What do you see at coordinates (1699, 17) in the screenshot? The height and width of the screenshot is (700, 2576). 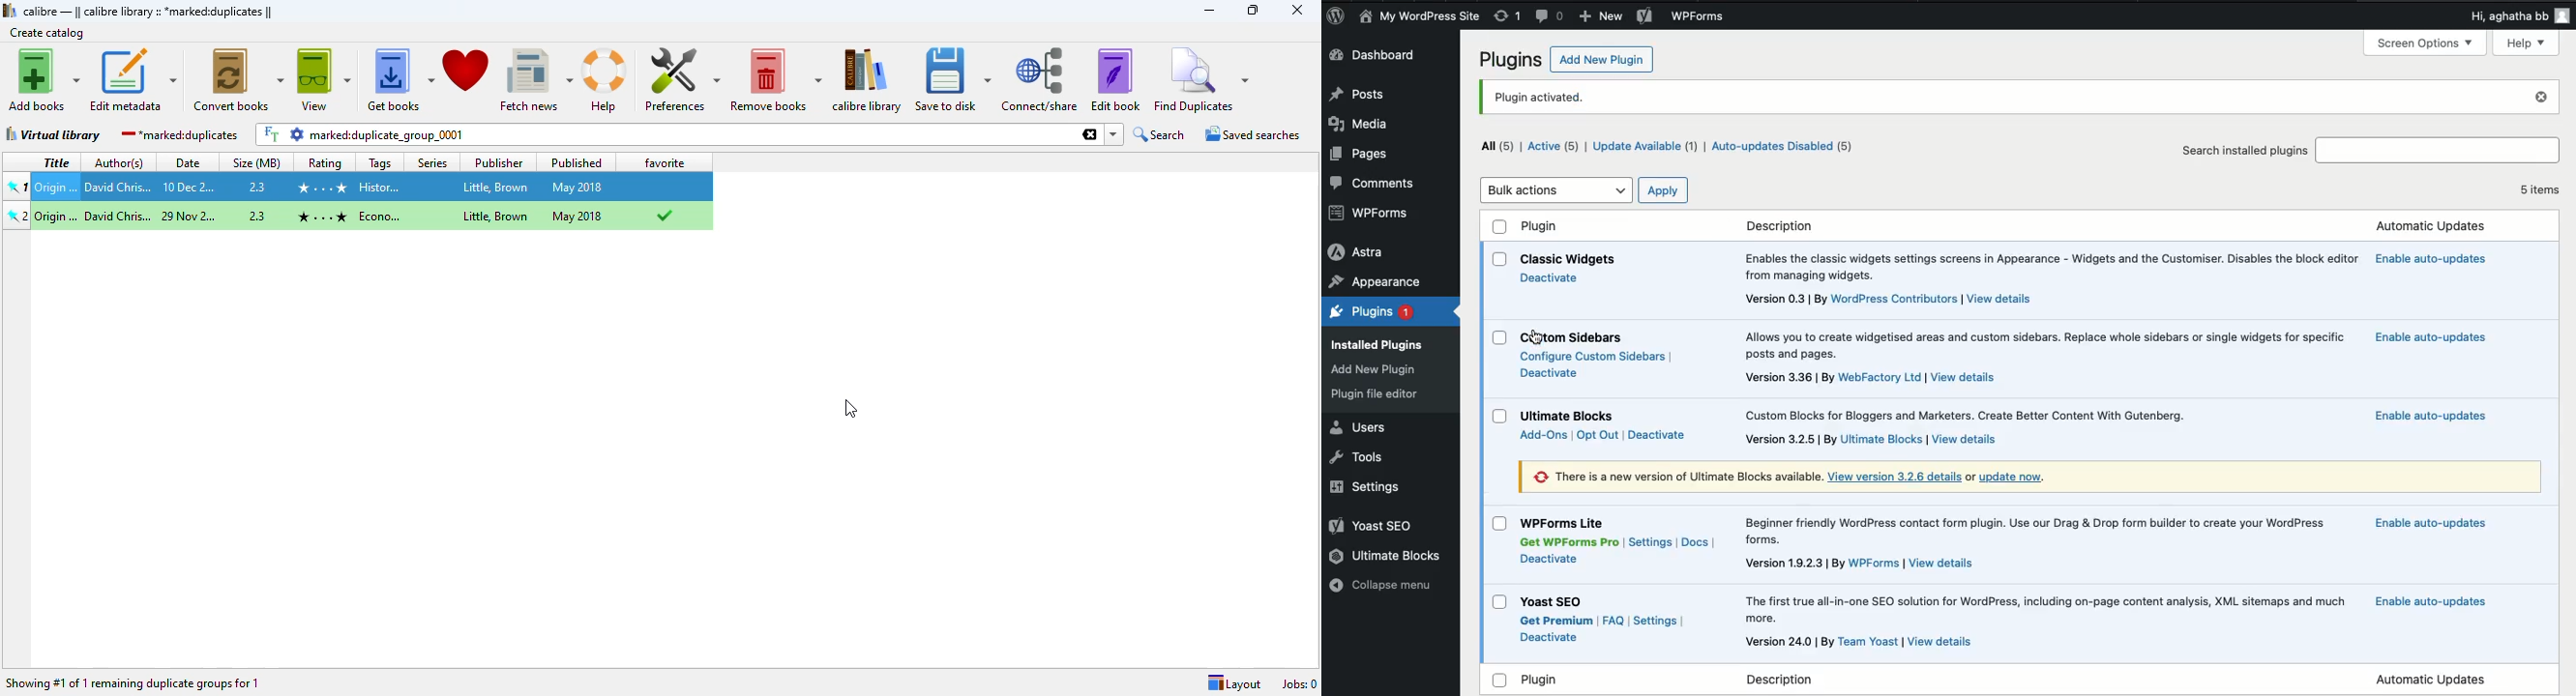 I see `WPForms` at bounding box center [1699, 17].